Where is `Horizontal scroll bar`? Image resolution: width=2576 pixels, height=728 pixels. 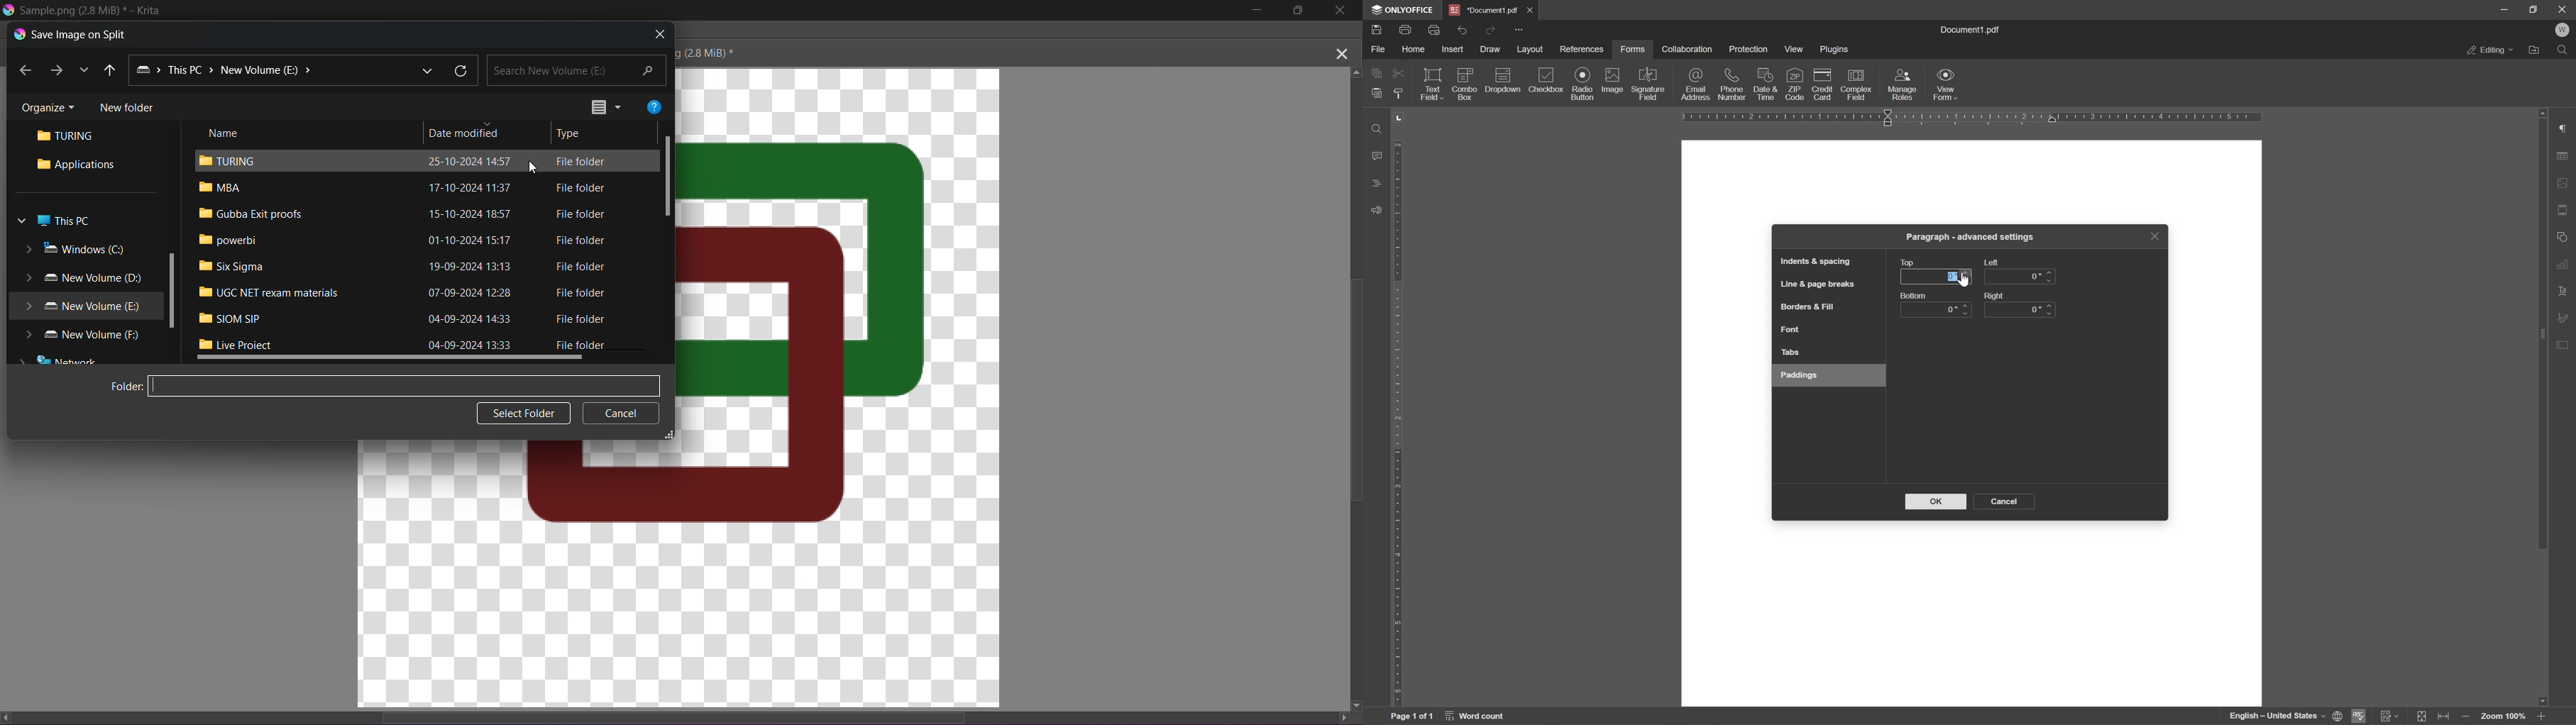
Horizontal scroll bar is located at coordinates (686, 714).